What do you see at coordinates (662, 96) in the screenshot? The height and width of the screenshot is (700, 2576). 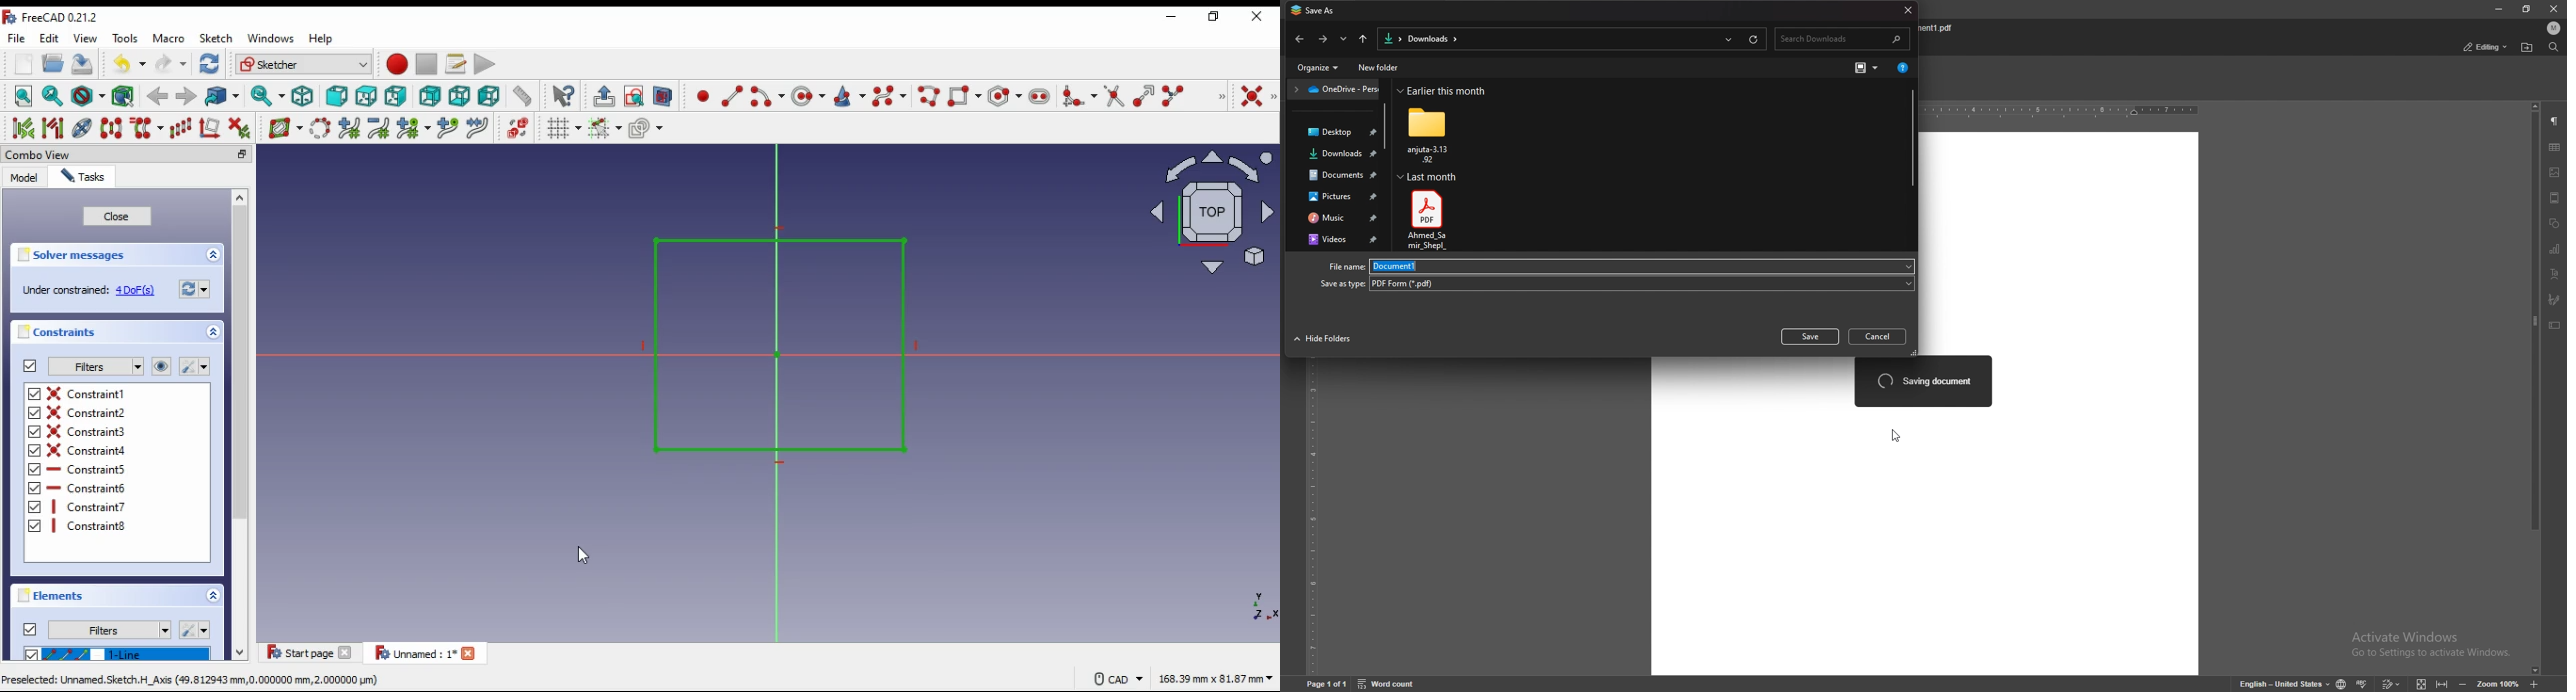 I see `view selection` at bounding box center [662, 96].